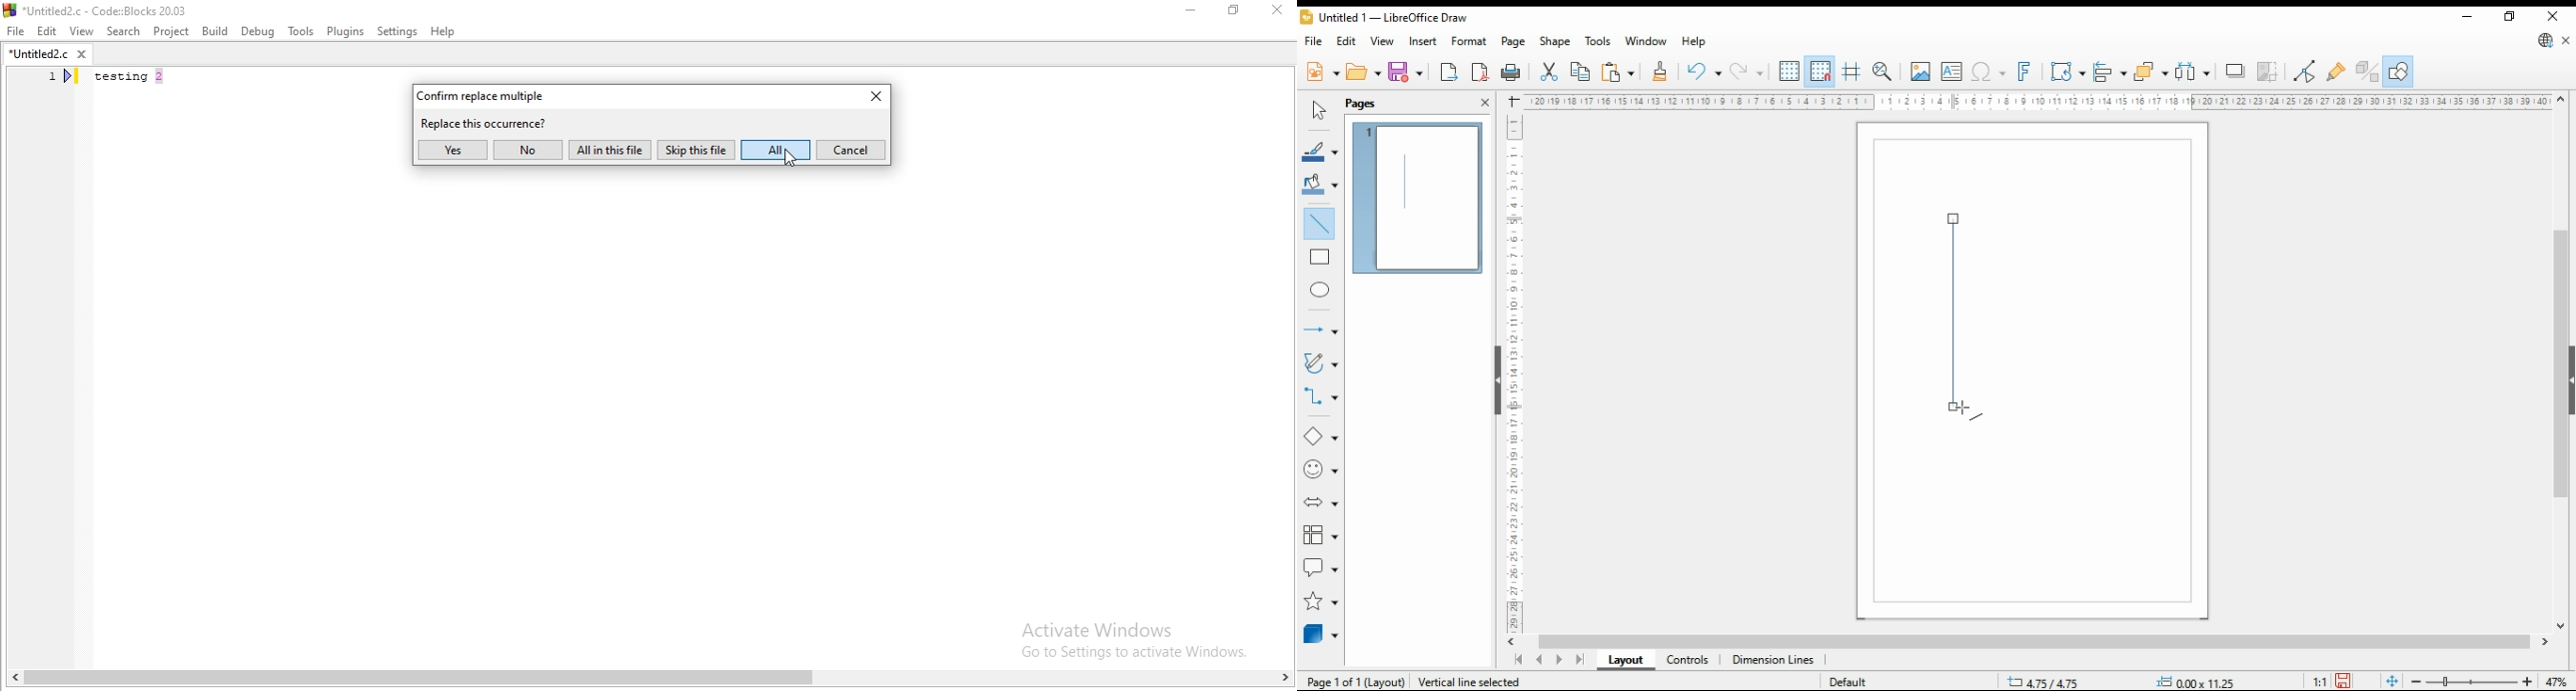 Image resolution: width=2576 pixels, height=700 pixels. Describe the element at coordinates (1618, 72) in the screenshot. I see `paste` at that location.